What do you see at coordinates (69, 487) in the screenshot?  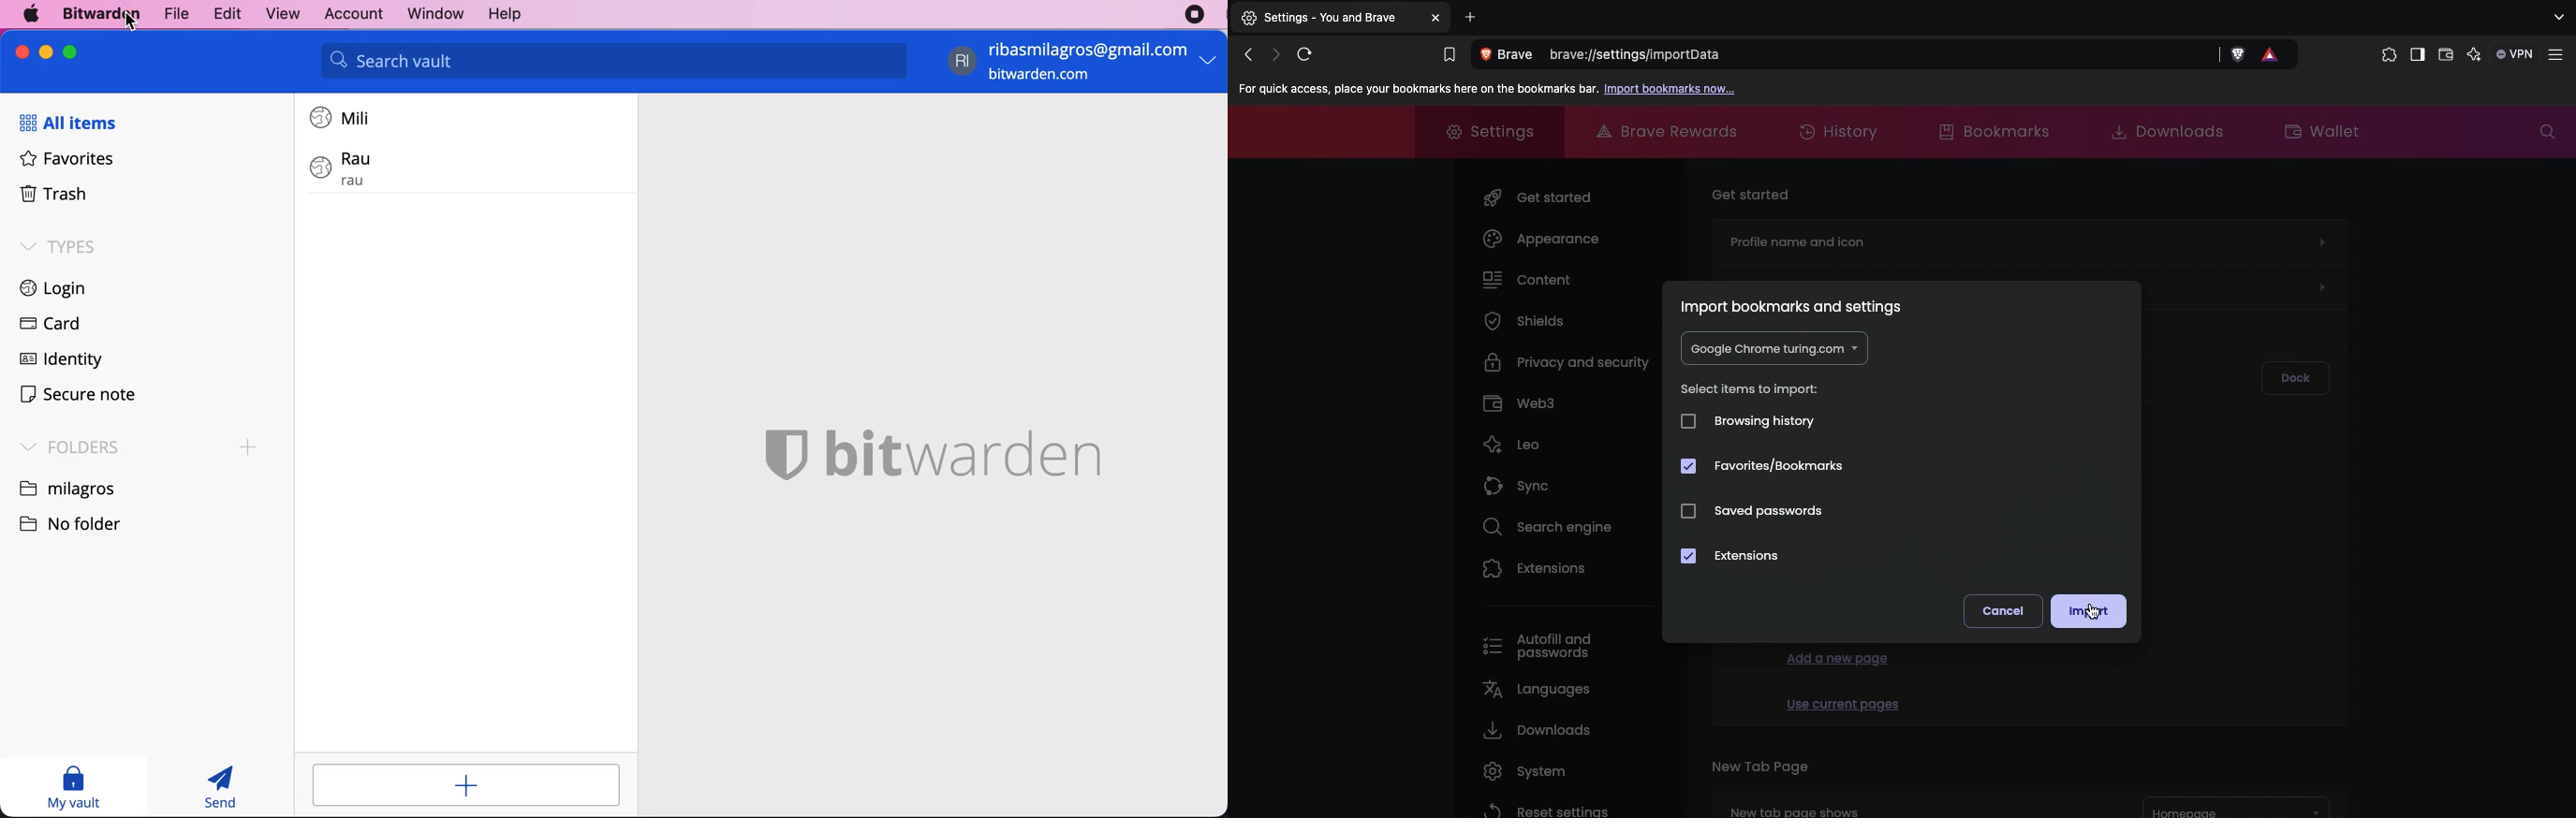 I see `folder name` at bounding box center [69, 487].